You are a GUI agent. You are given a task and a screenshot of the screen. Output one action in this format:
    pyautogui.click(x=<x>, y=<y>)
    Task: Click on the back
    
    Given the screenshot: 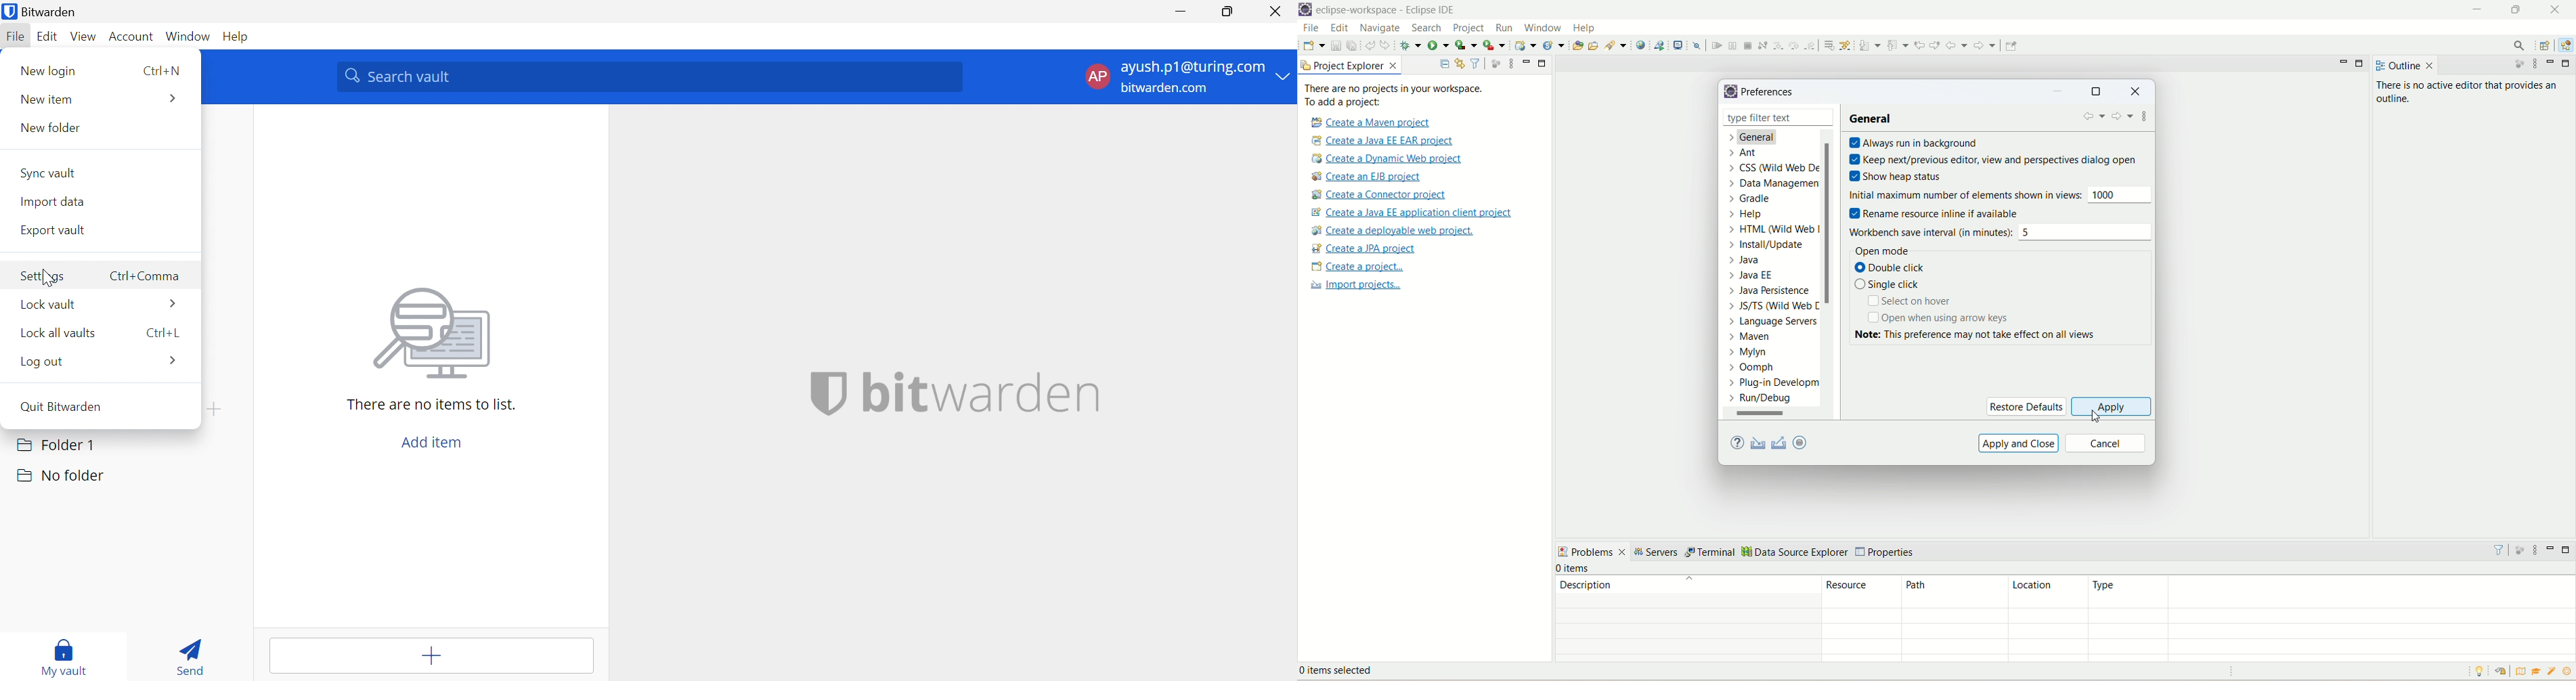 What is the action you would take?
    pyautogui.click(x=2093, y=119)
    